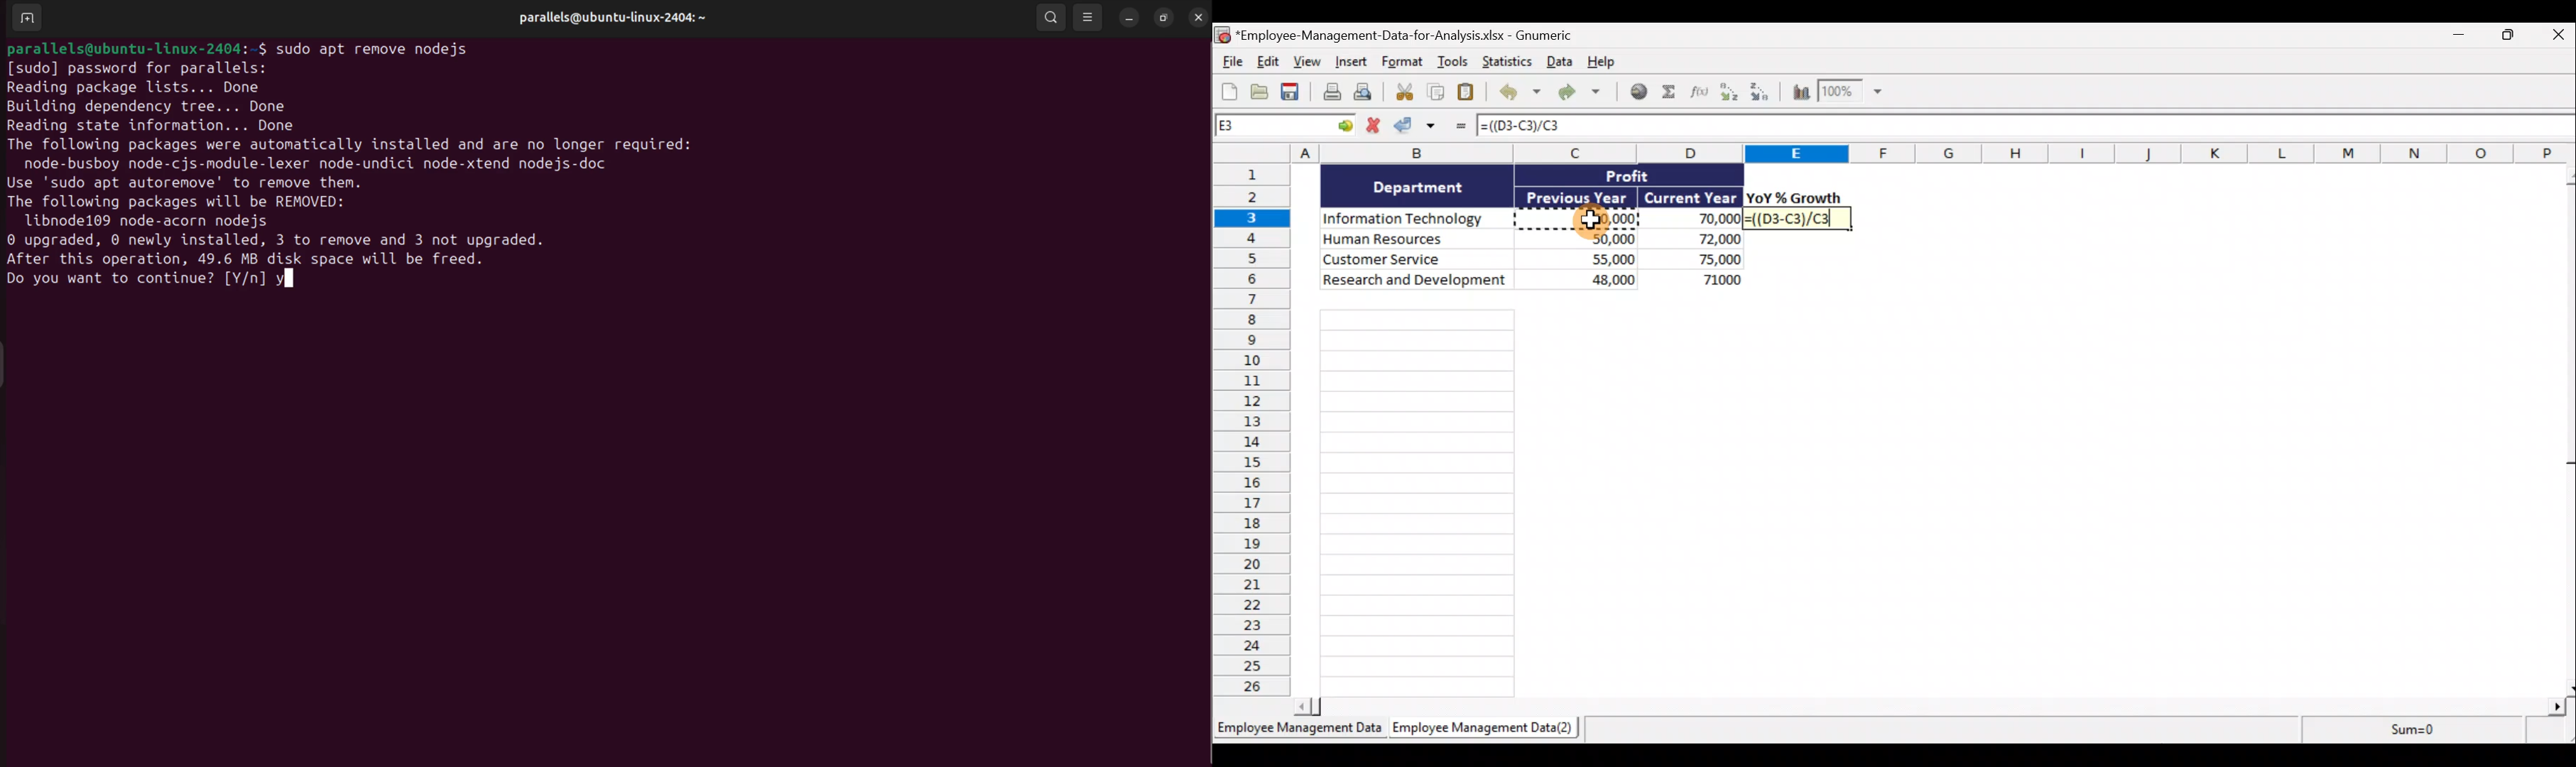  I want to click on Sheet 2, so click(1479, 729).